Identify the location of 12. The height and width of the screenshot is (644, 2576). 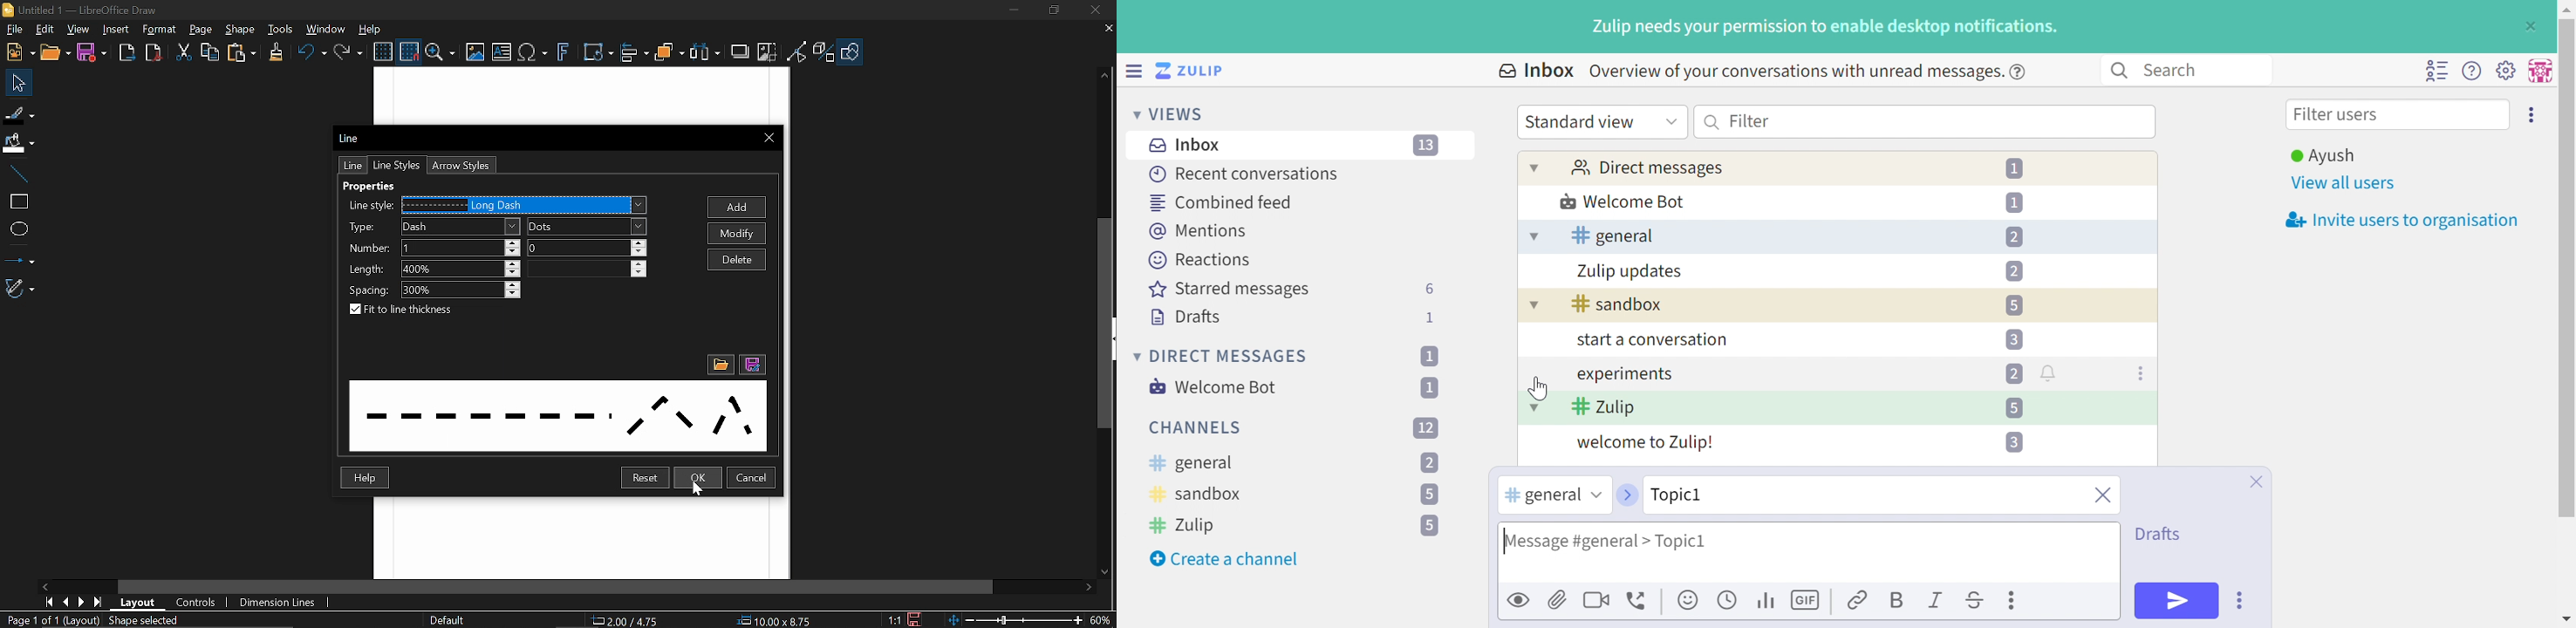
(1426, 427).